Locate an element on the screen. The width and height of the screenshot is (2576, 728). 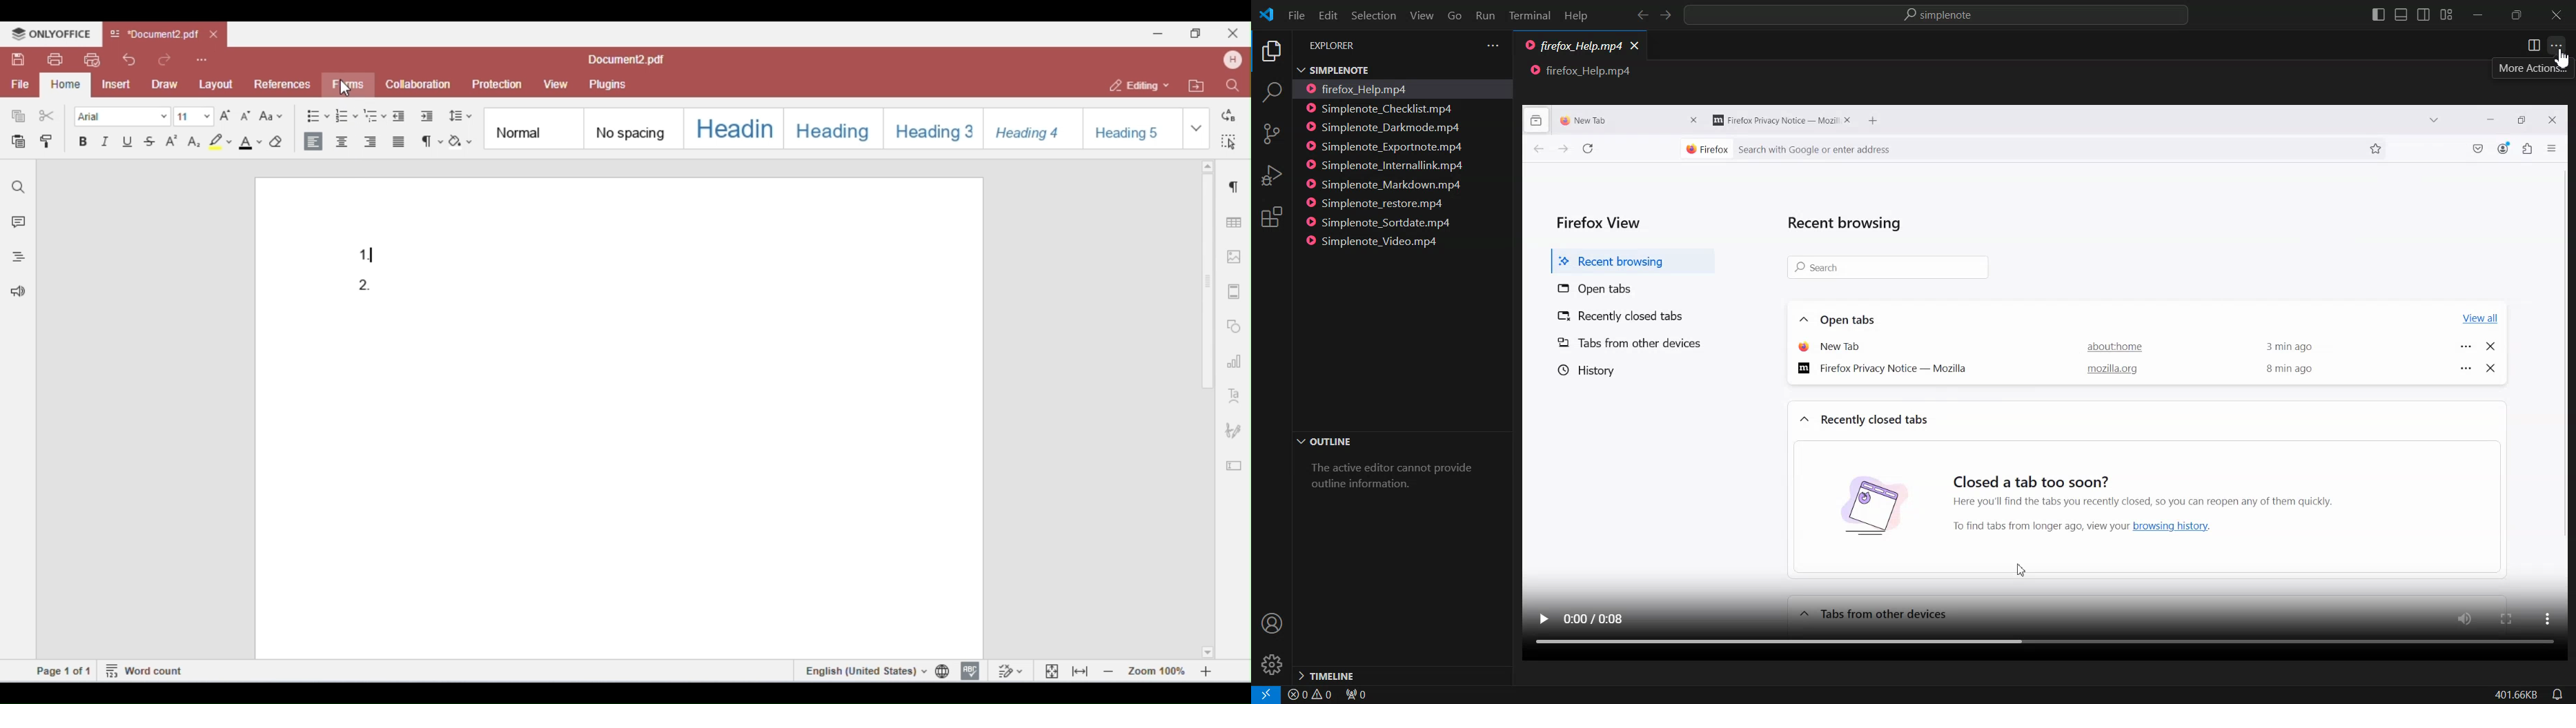
) Simplenote_Markdown.mp4 is located at coordinates (1383, 185).